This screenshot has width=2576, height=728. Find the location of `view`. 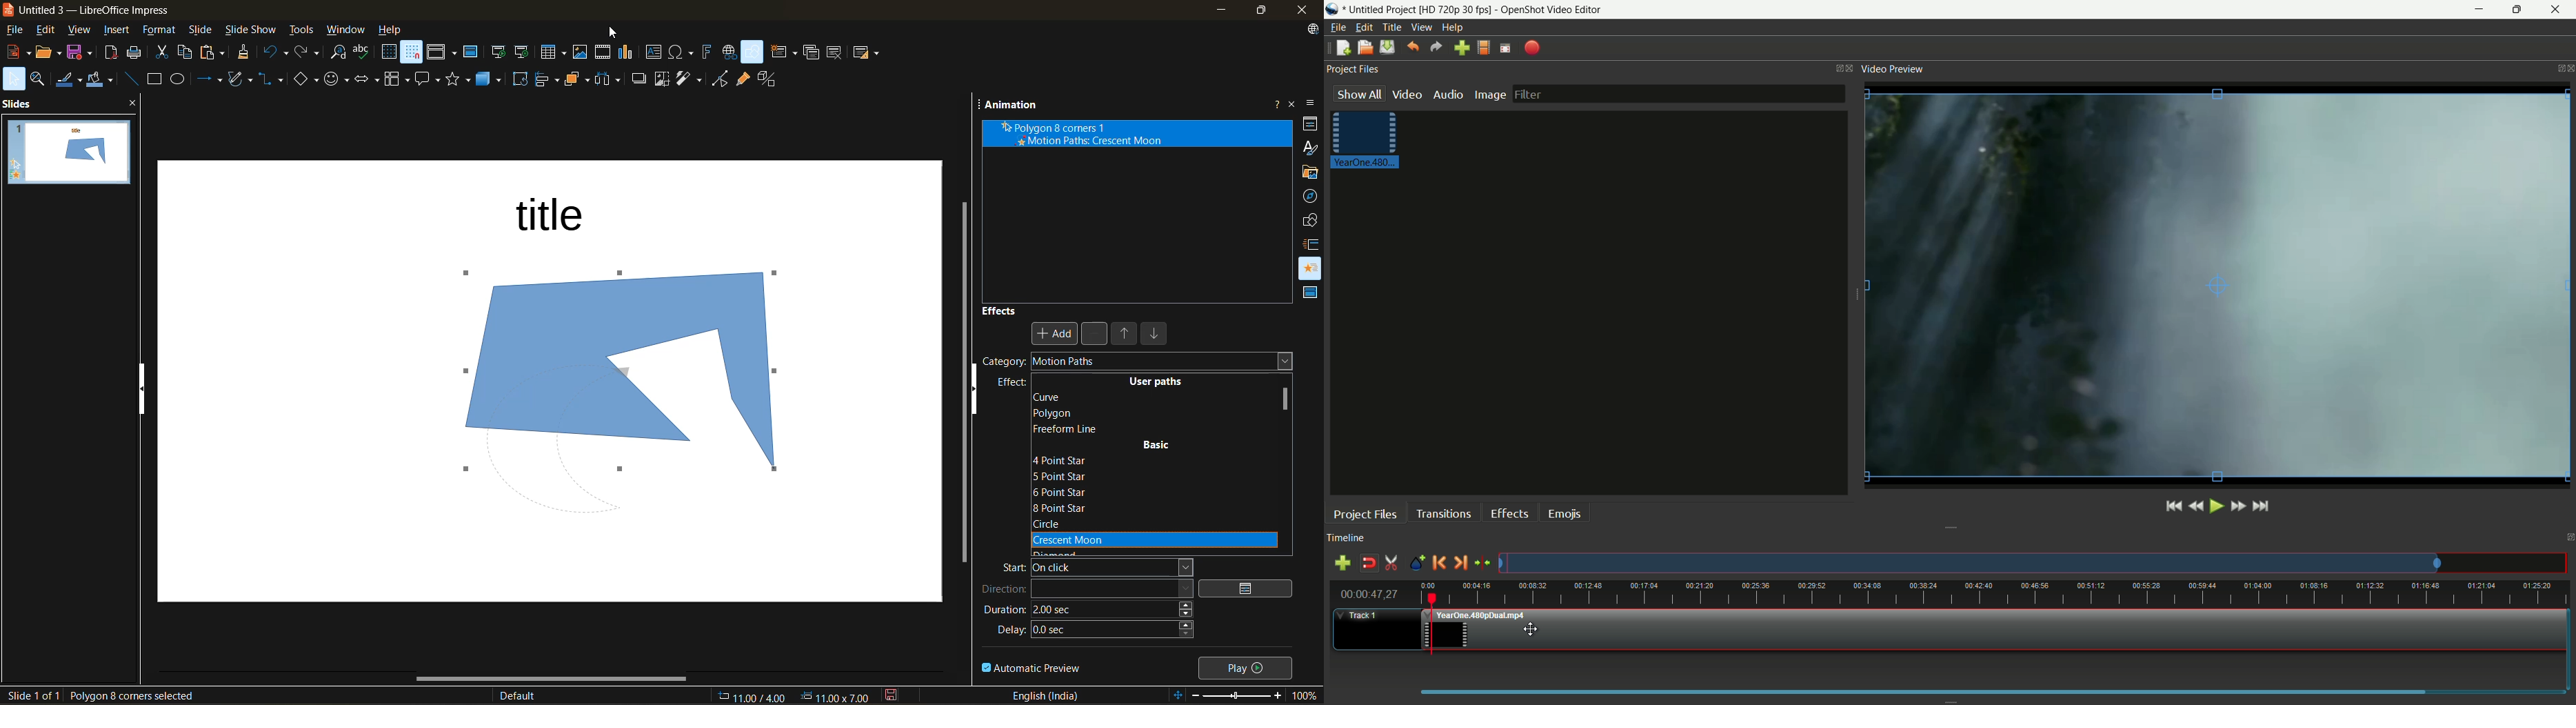

view is located at coordinates (79, 32).